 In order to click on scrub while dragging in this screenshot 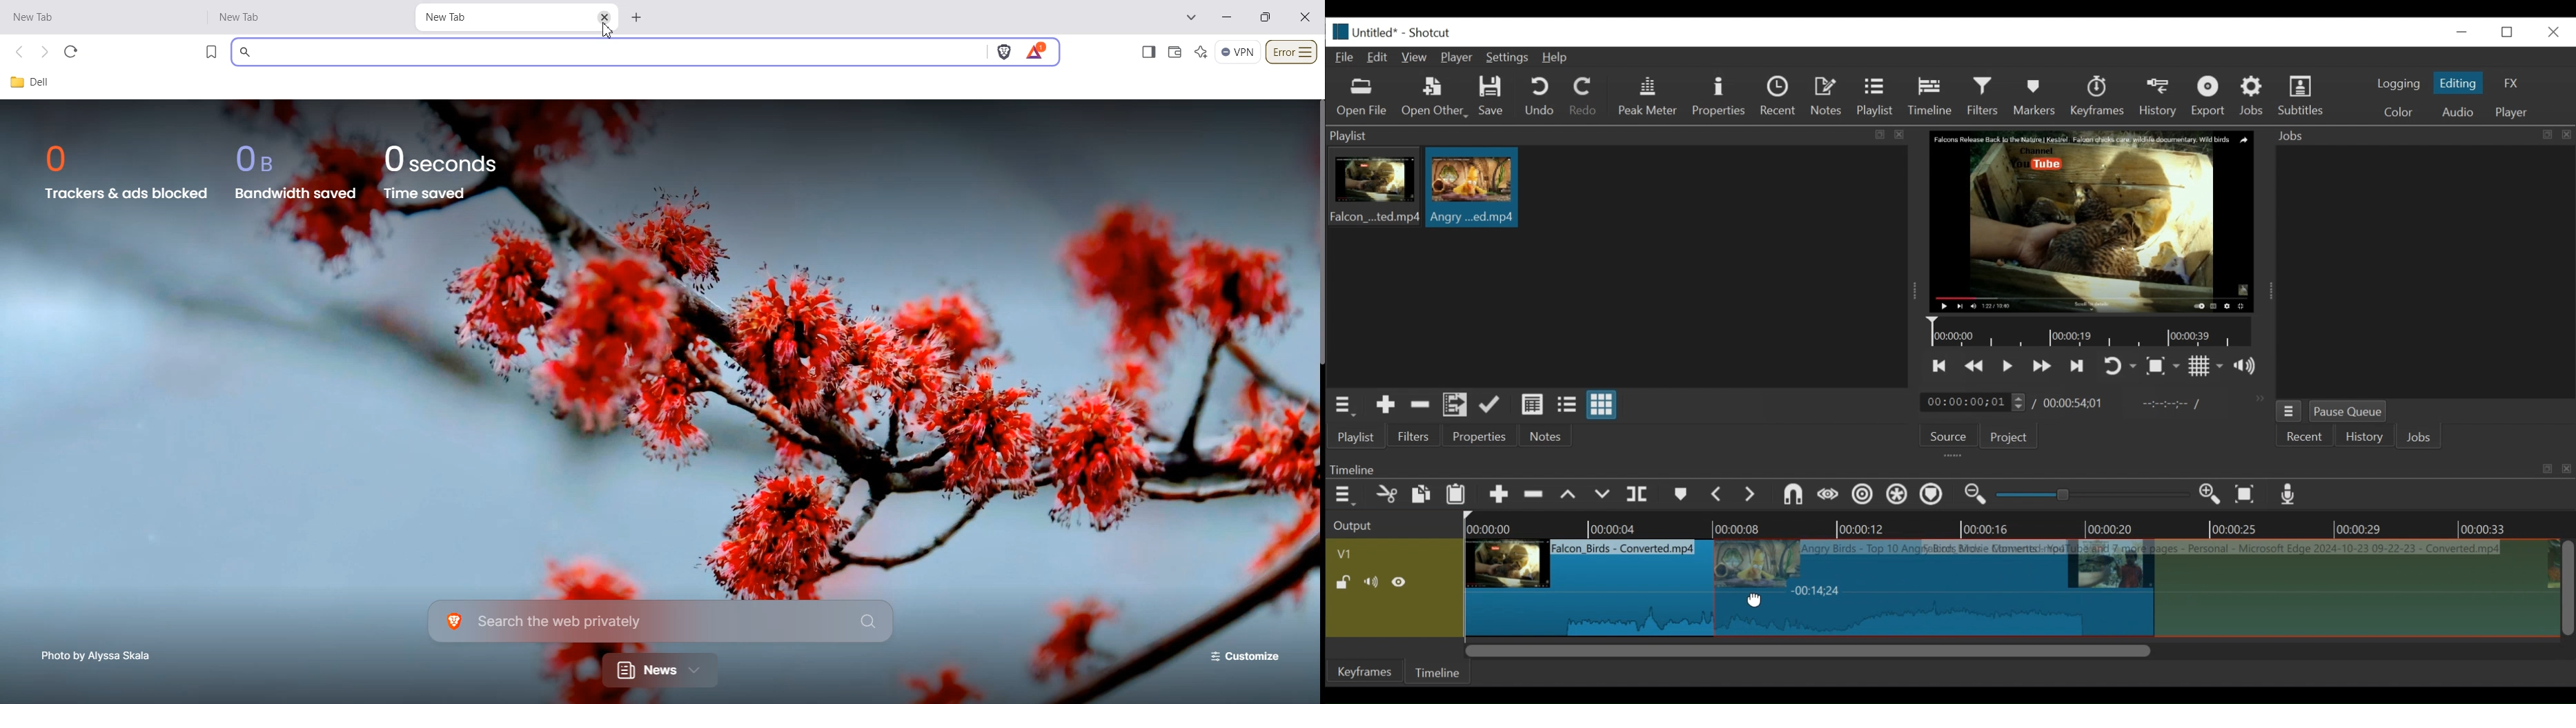, I will do `click(1829, 495)`.